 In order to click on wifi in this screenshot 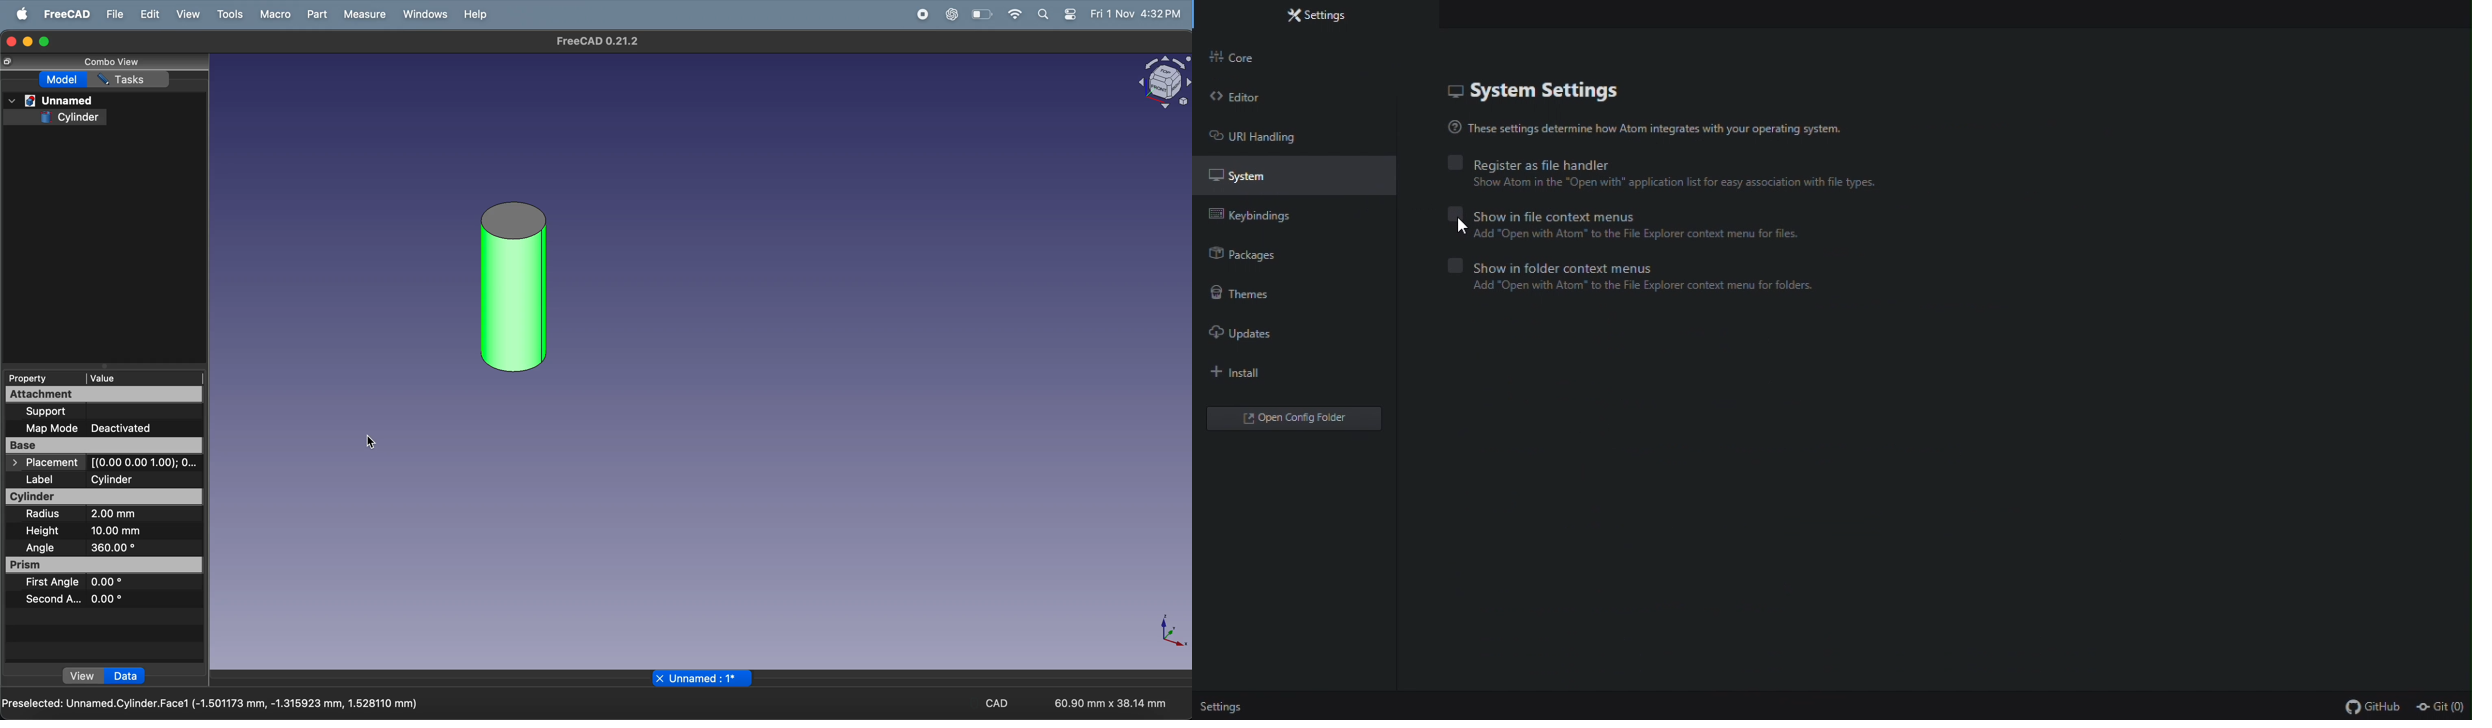, I will do `click(1014, 14)`.